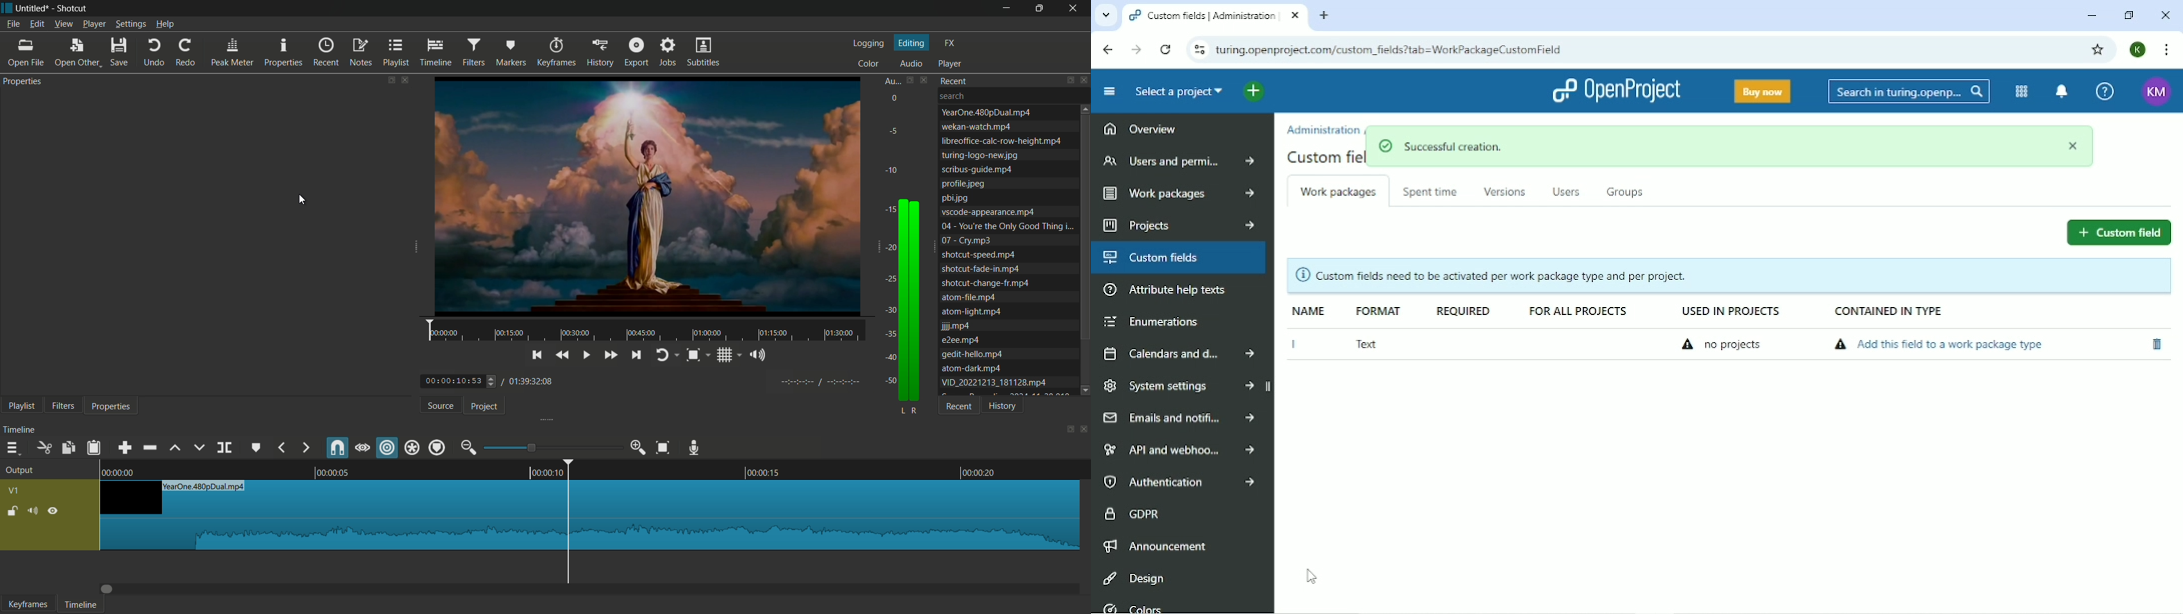 This screenshot has height=616, width=2184. What do you see at coordinates (926, 80) in the screenshot?
I see `close audio peak meter` at bounding box center [926, 80].